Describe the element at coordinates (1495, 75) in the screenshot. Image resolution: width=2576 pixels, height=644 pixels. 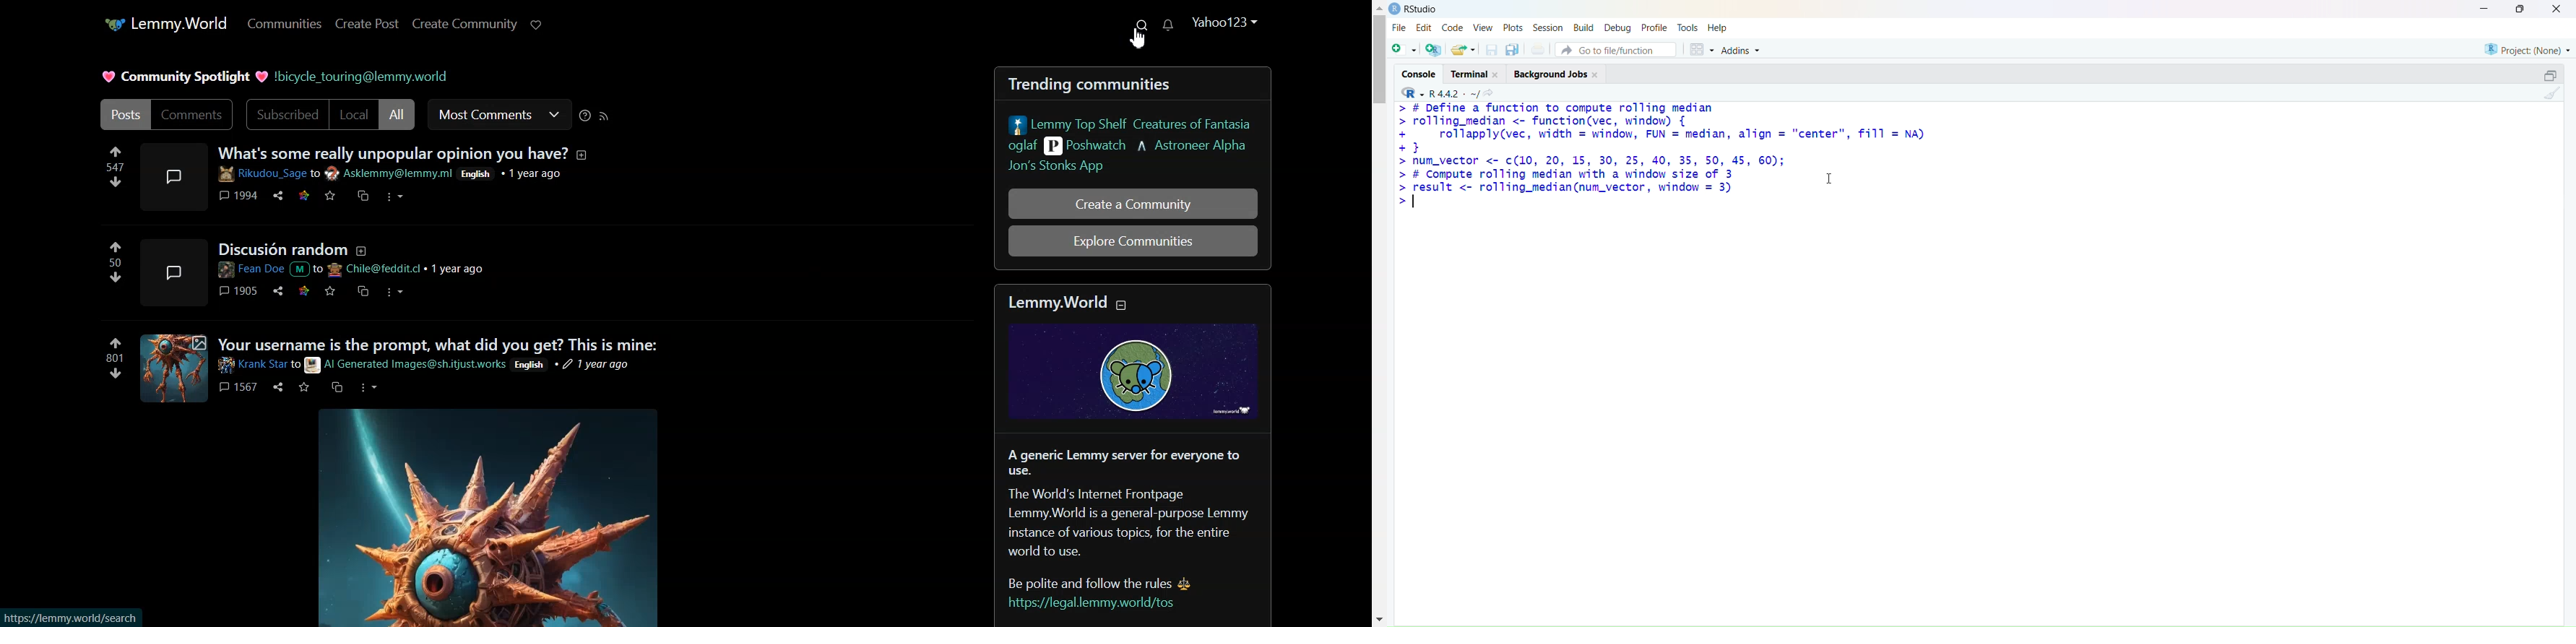
I see `close` at that location.